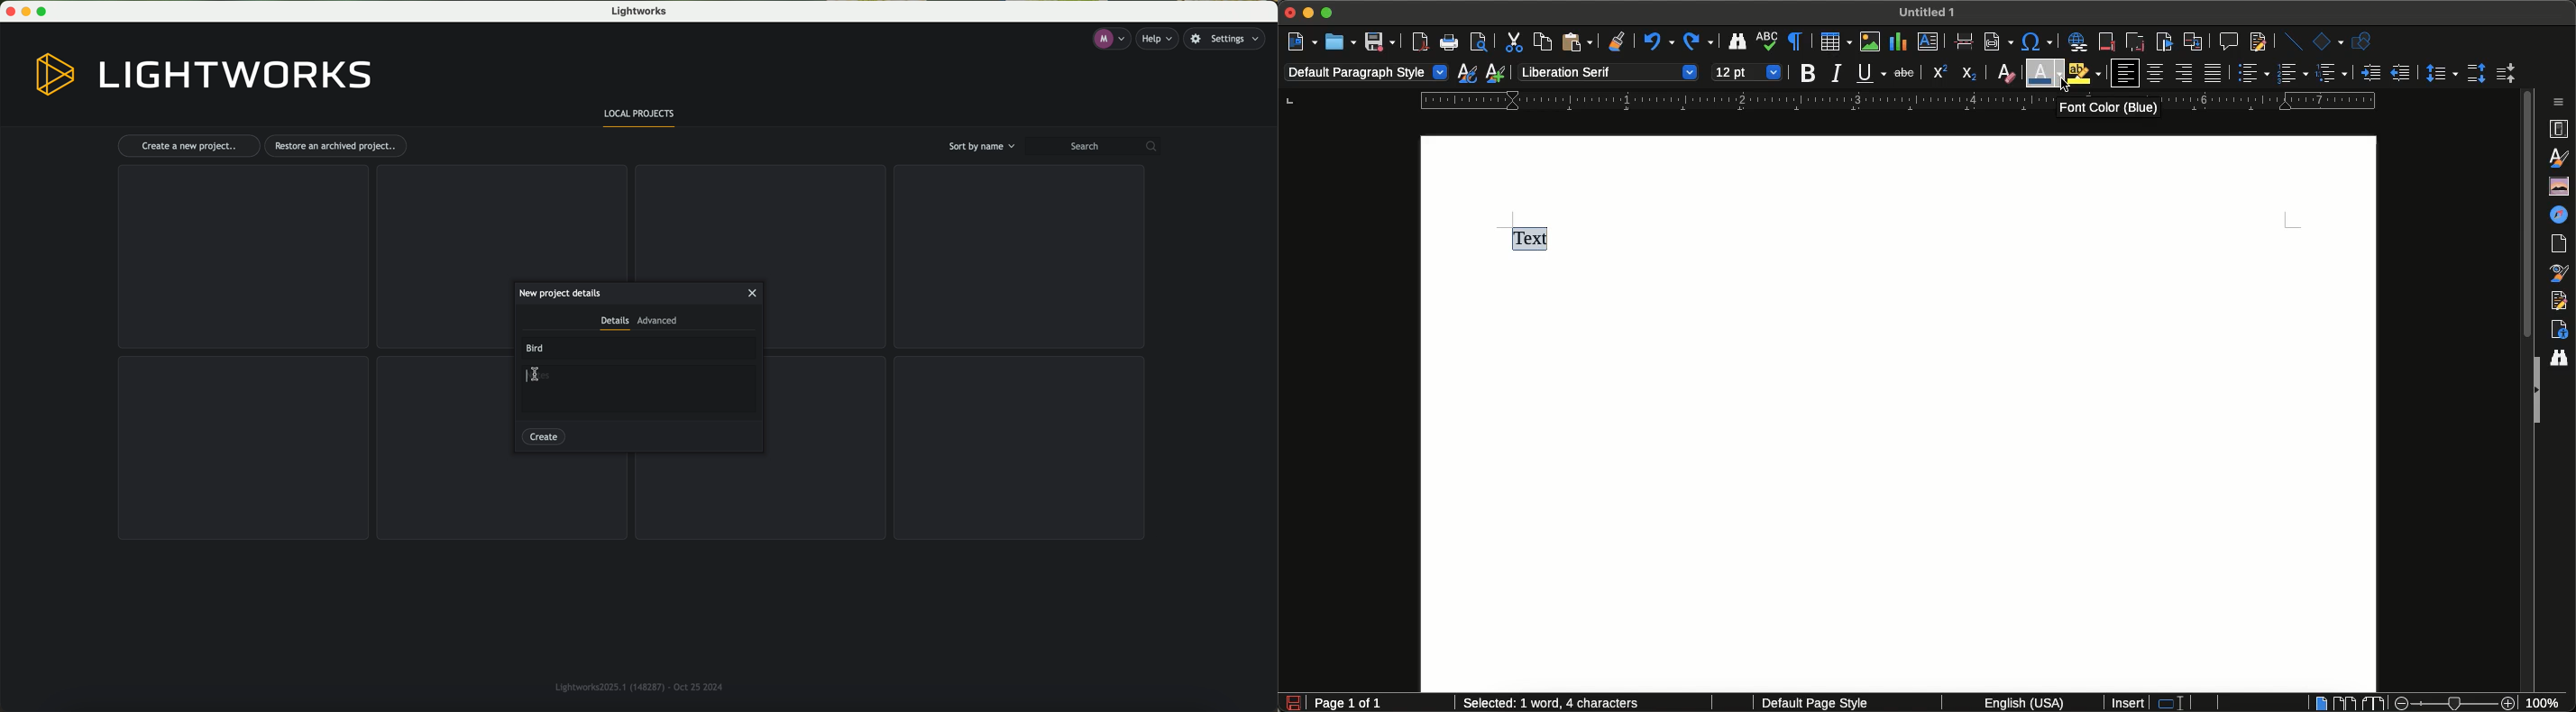  I want to click on Insert table, so click(1836, 41).